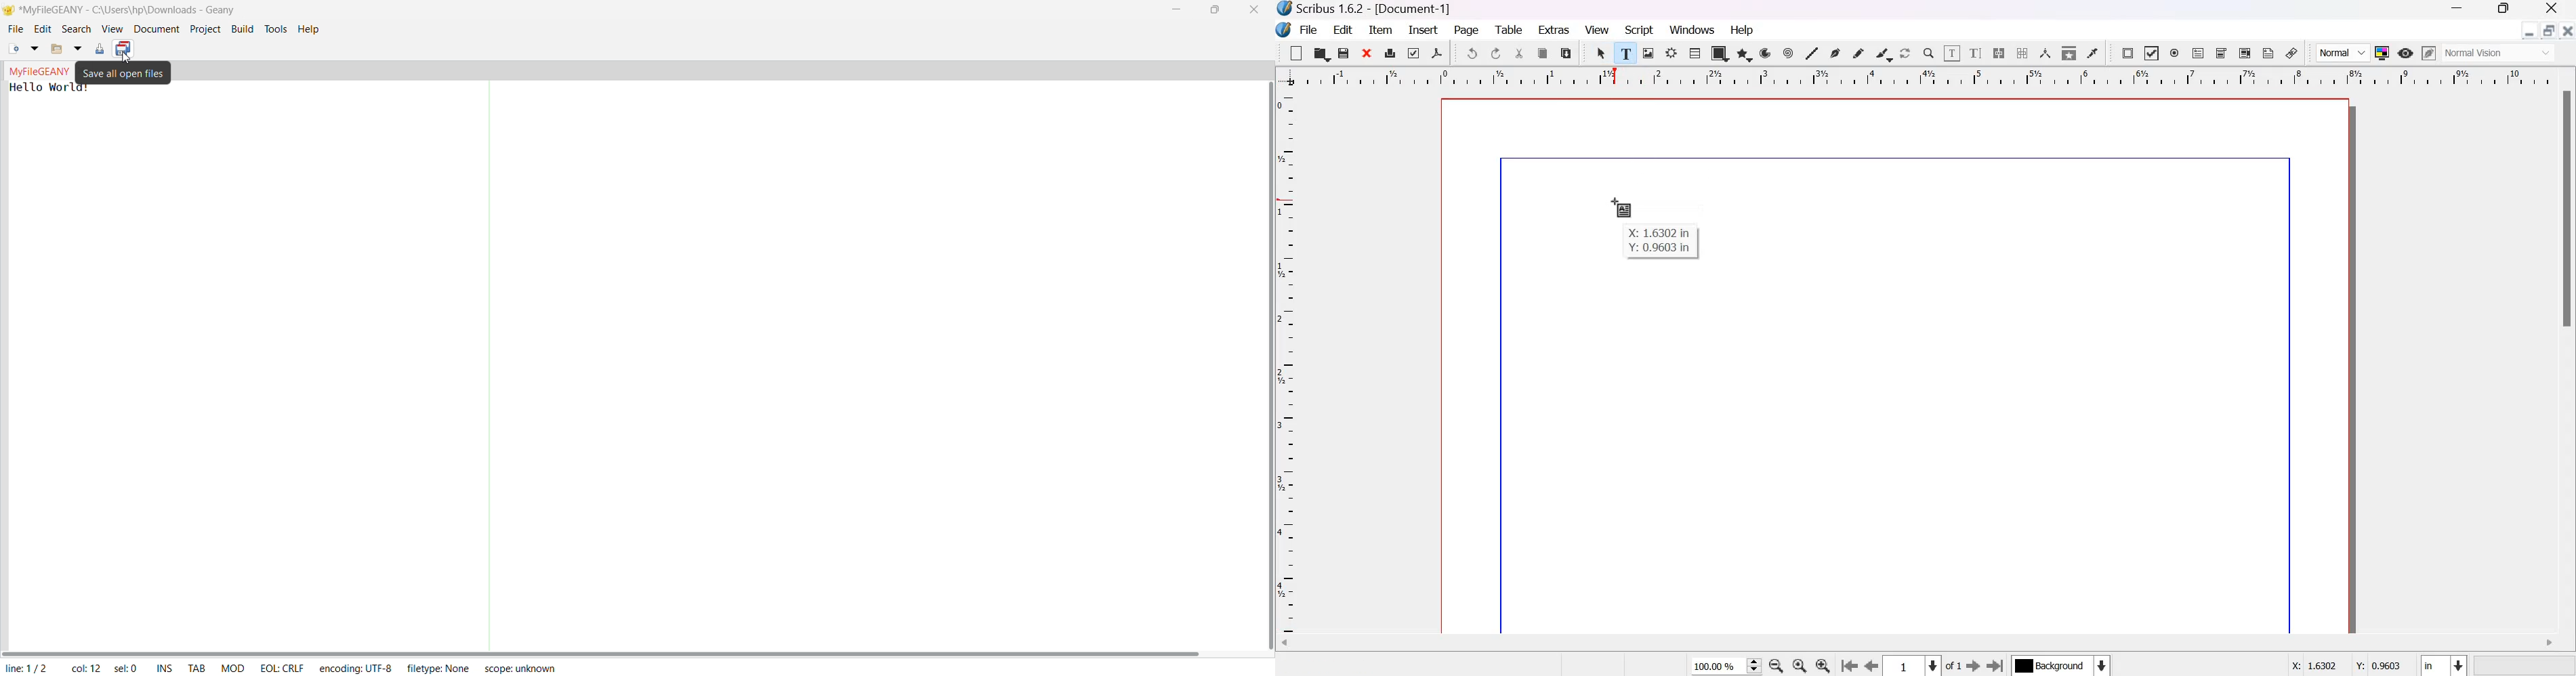  What do you see at coordinates (1924, 79) in the screenshot?
I see `Horizontal scale` at bounding box center [1924, 79].